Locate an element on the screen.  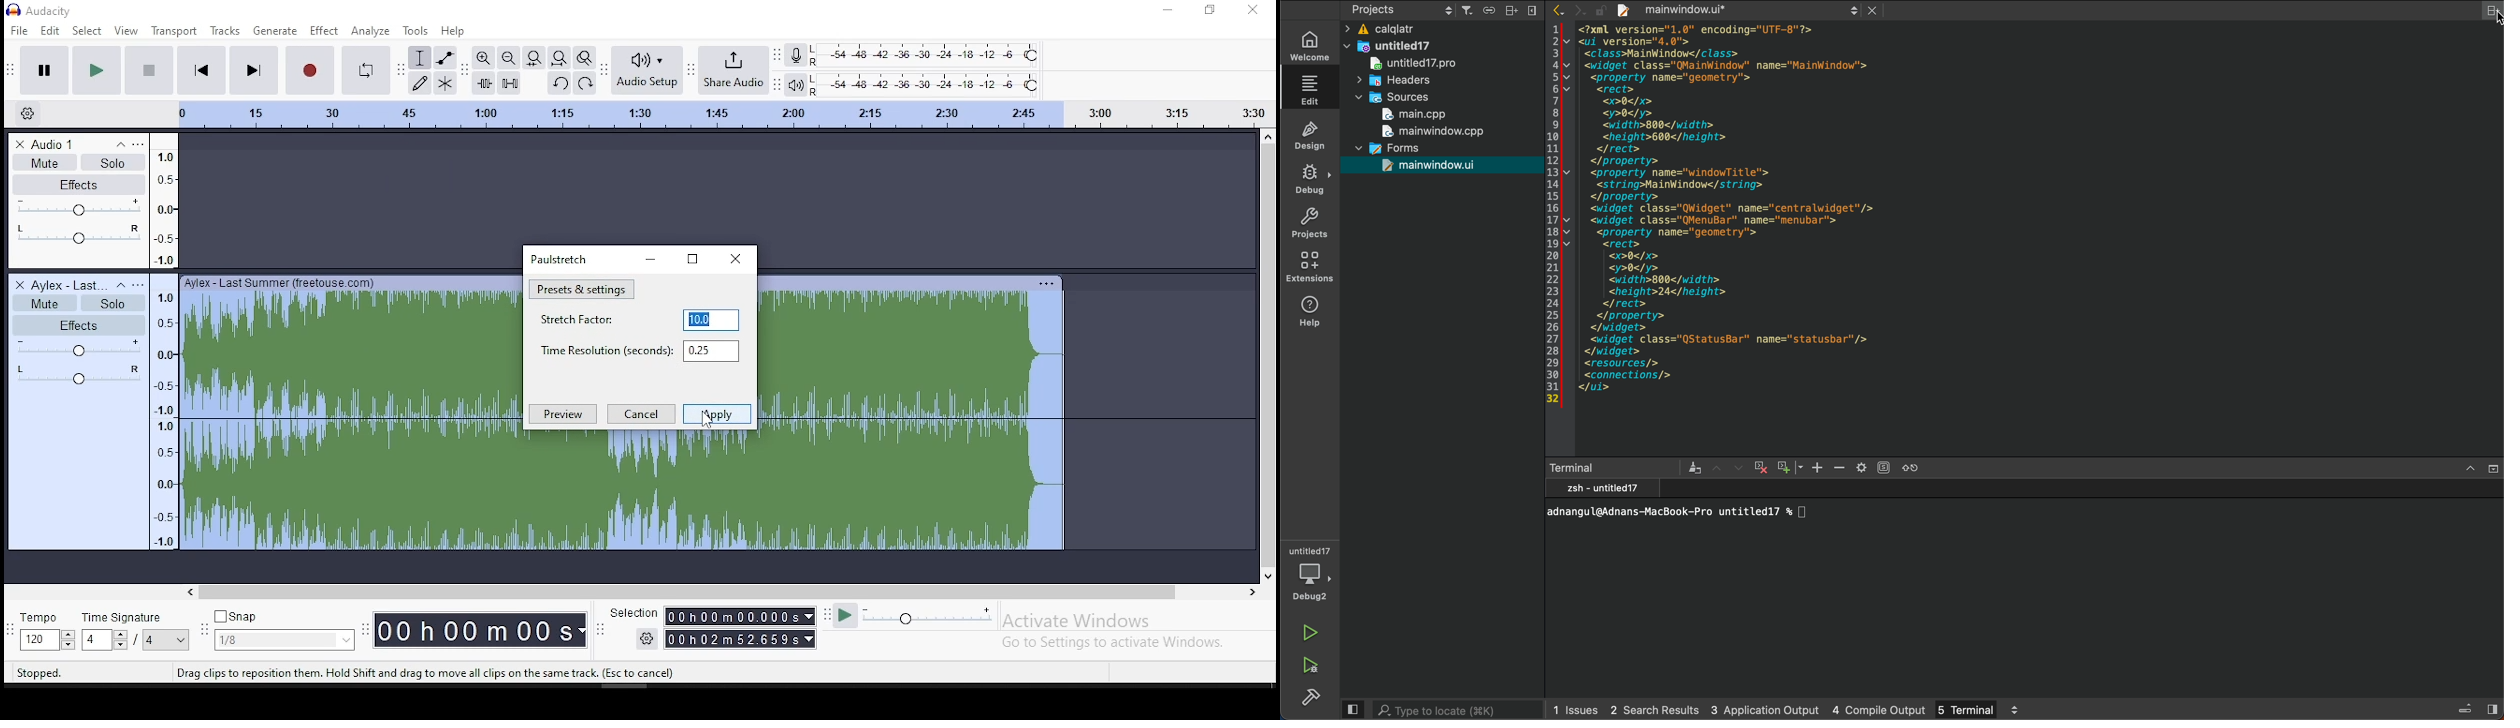
edit is located at coordinates (49, 30).